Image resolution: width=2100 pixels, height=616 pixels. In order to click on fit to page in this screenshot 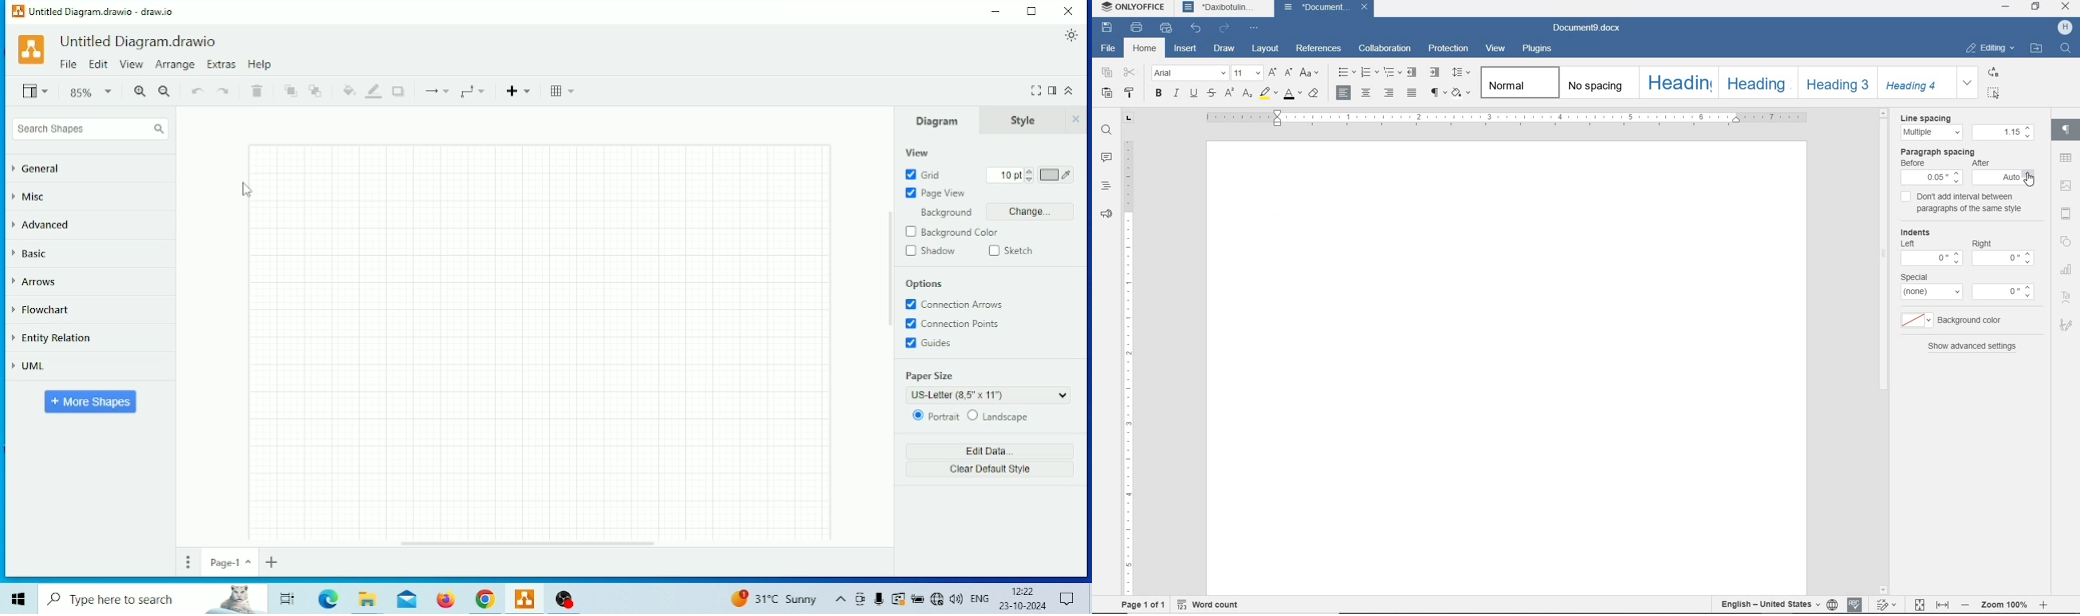, I will do `click(1919, 605)`.